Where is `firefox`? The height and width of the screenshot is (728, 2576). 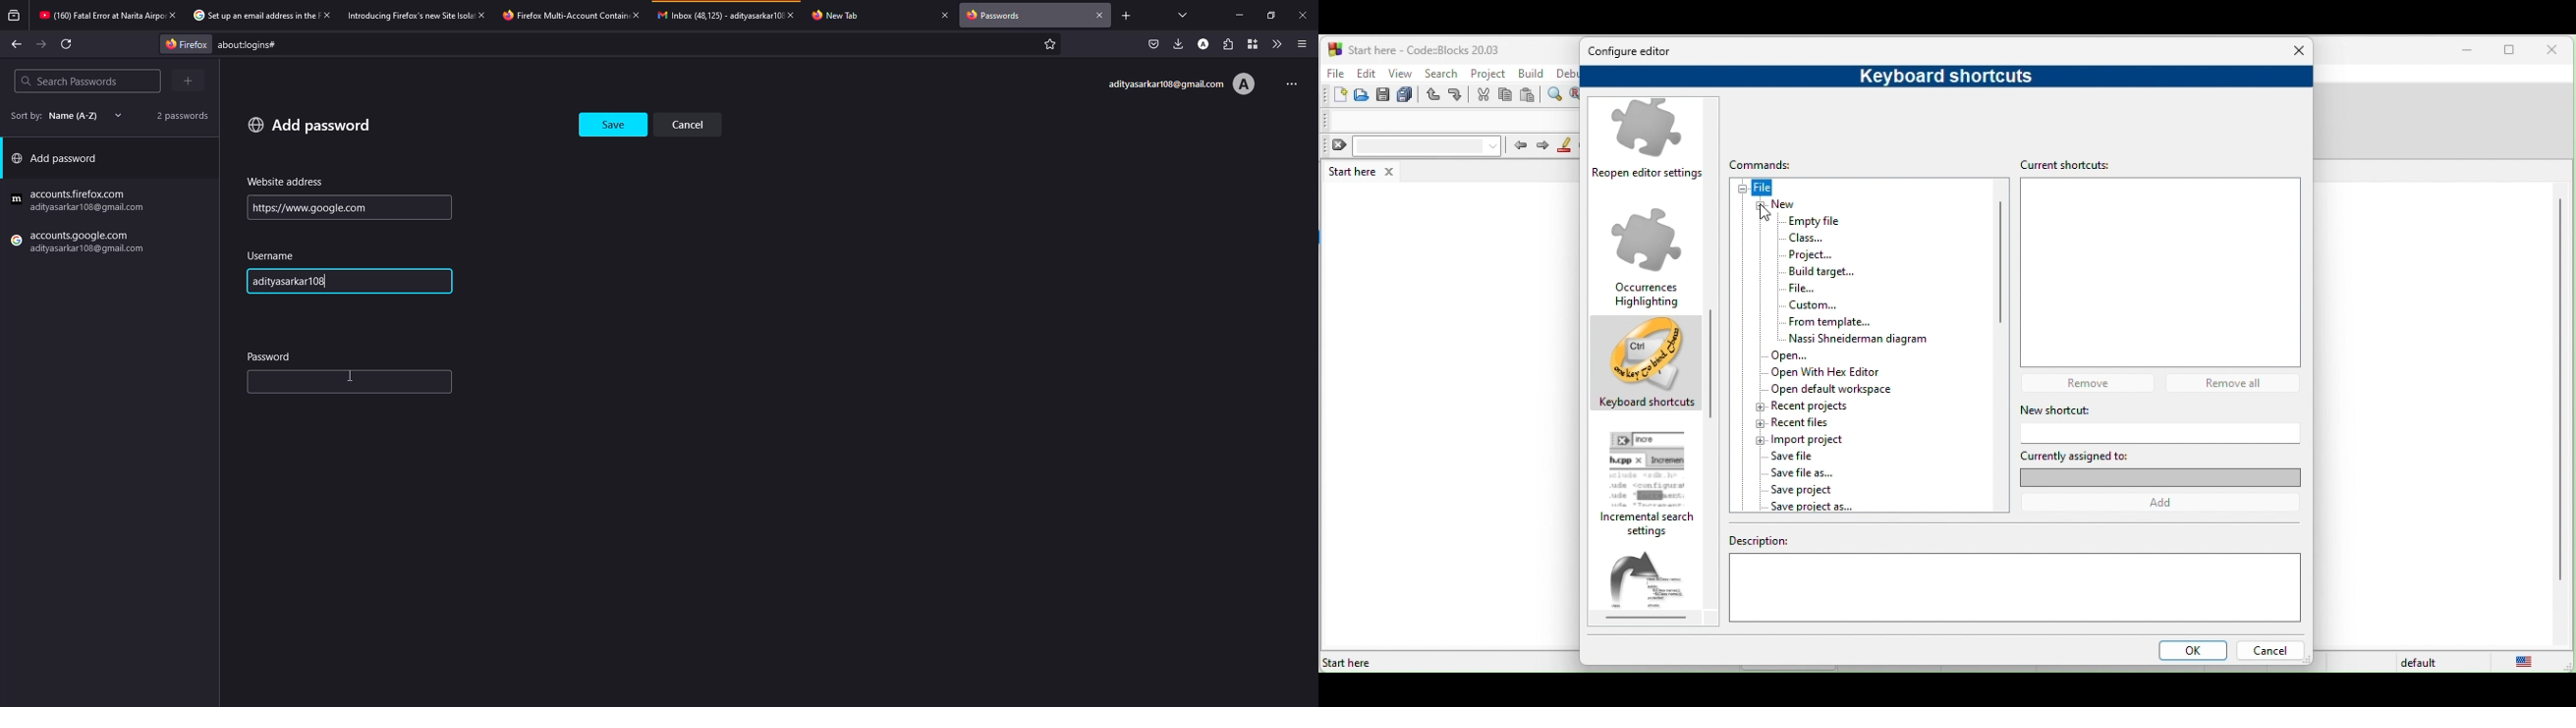 firefox is located at coordinates (80, 244).